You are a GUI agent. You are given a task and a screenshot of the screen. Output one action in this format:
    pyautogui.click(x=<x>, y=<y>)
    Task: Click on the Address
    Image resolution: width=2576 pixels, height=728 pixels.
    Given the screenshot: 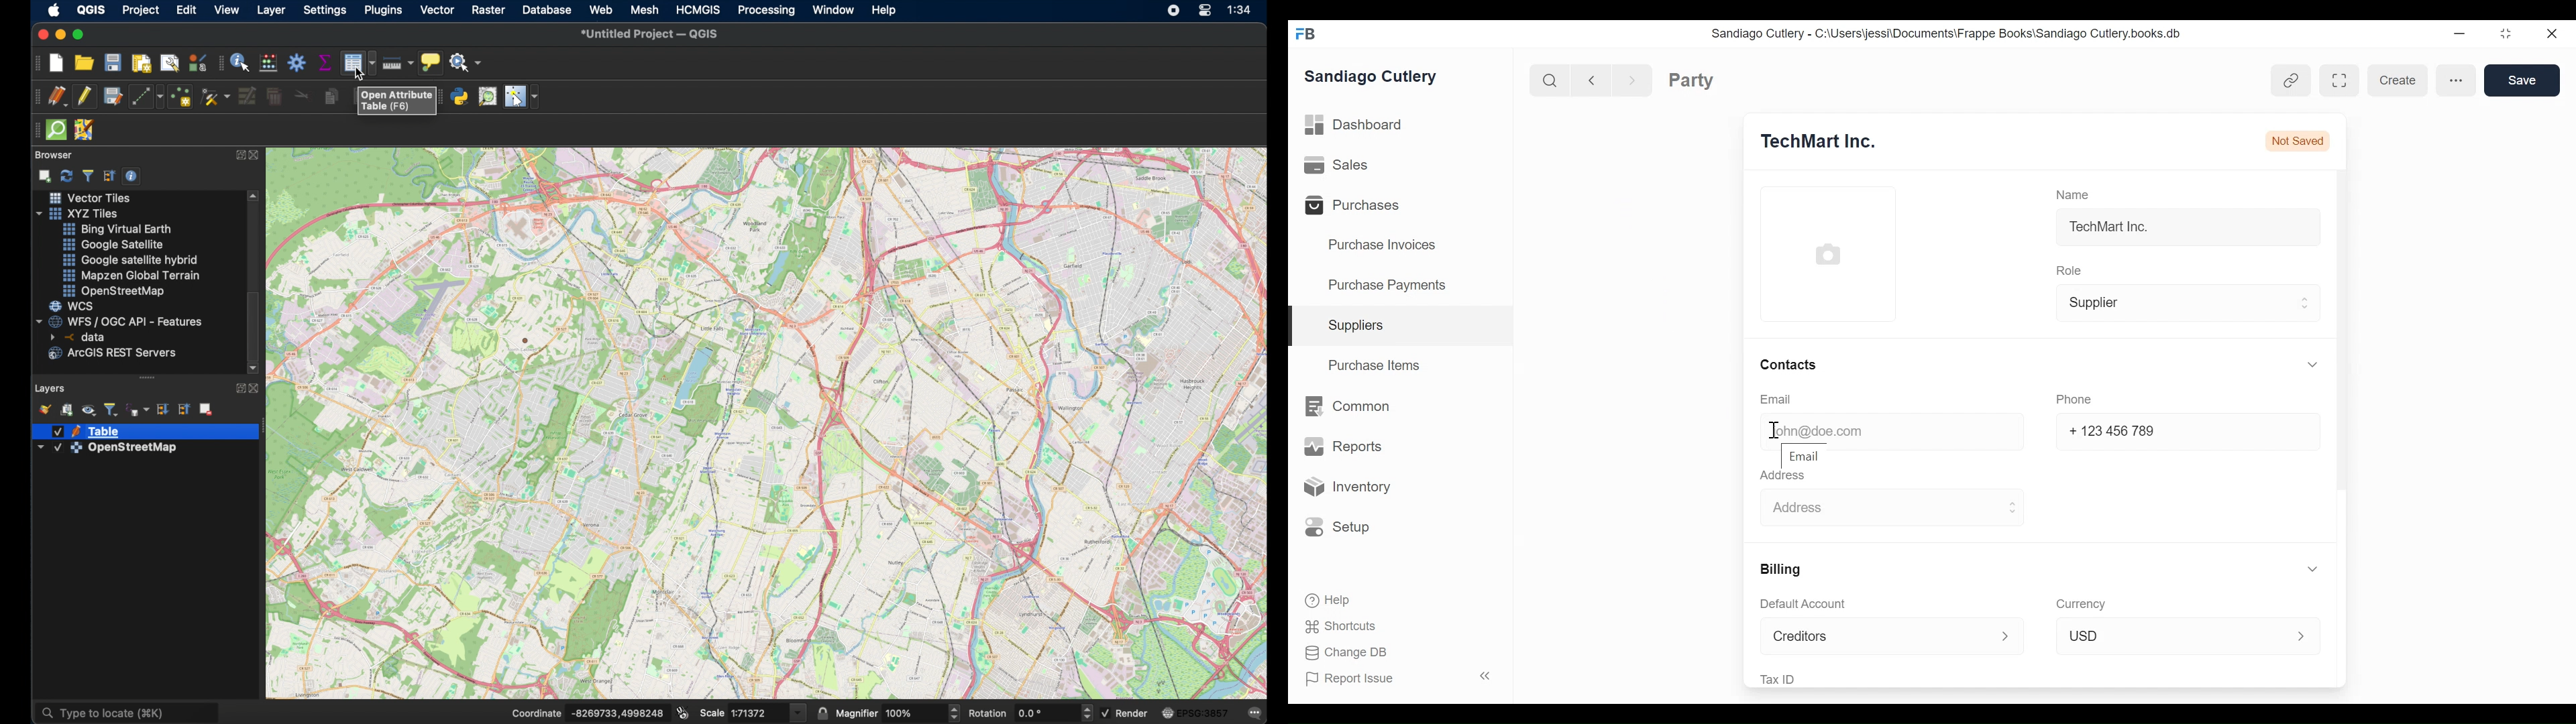 What is the action you would take?
    pyautogui.click(x=1787, y=477)
    